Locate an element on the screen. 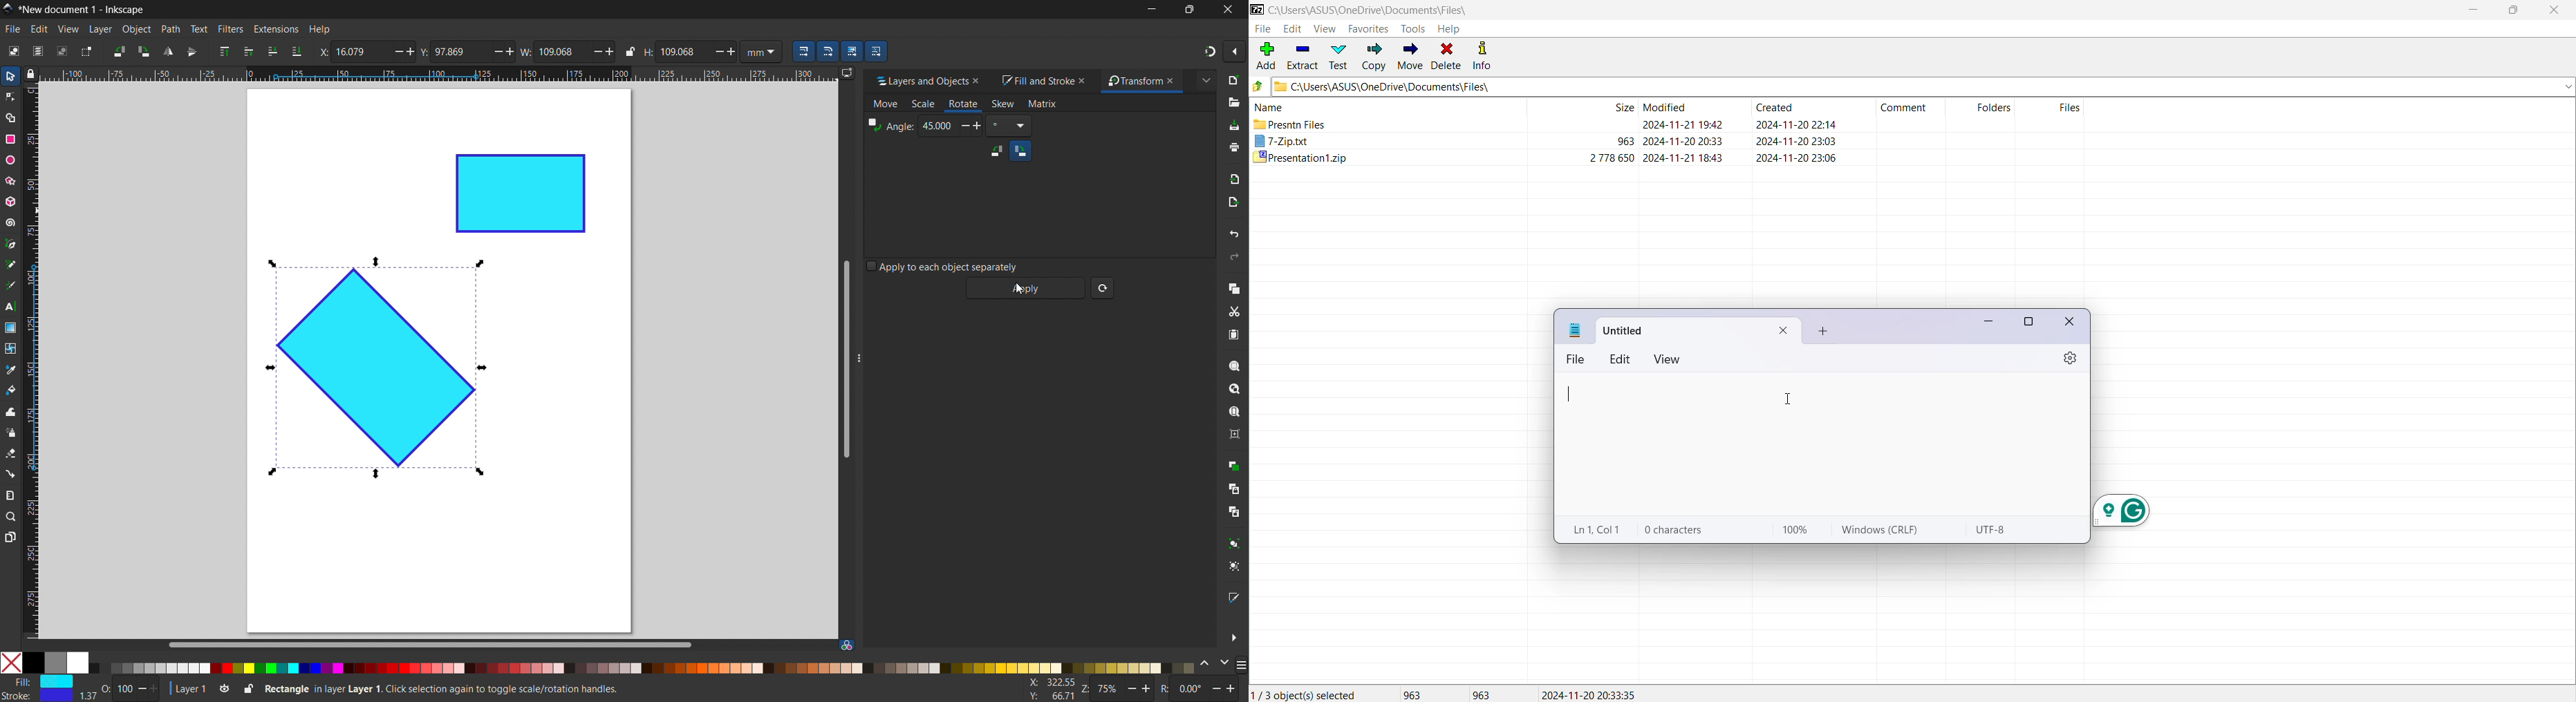 This screenshot has height=728, width=2576. view is located at coordinates (68, 29).